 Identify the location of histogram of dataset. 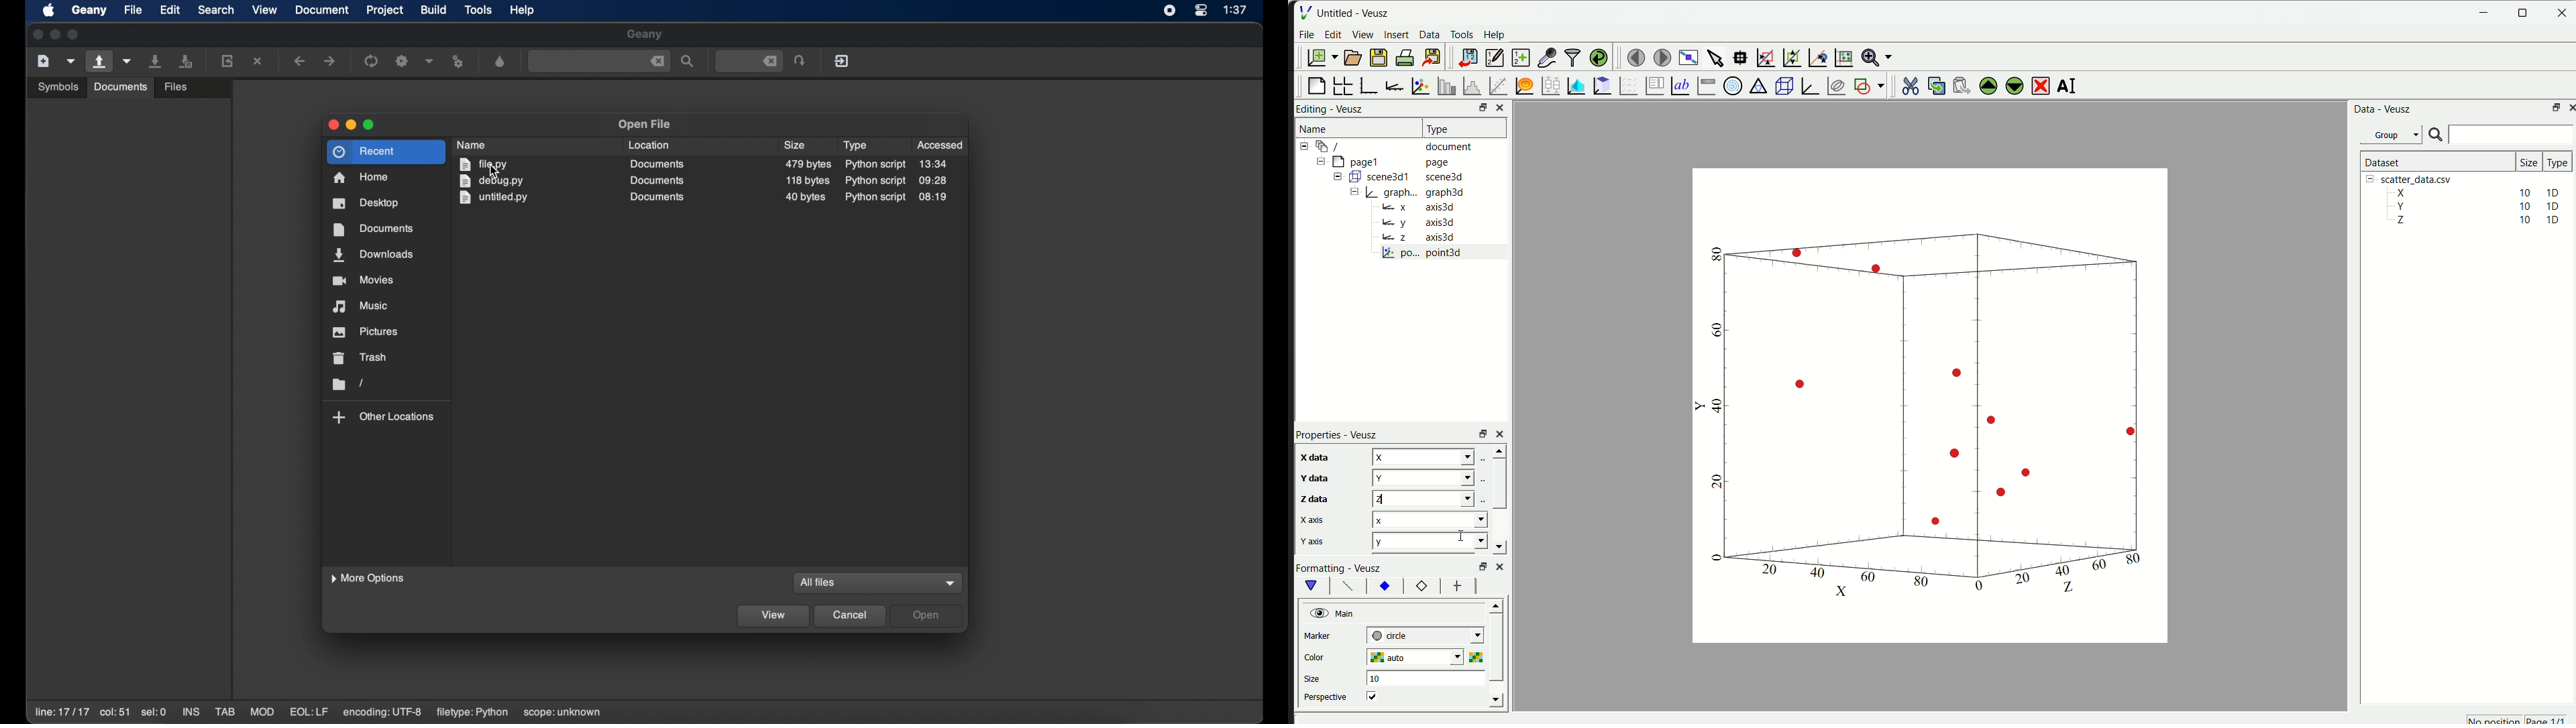
(1469, 86).